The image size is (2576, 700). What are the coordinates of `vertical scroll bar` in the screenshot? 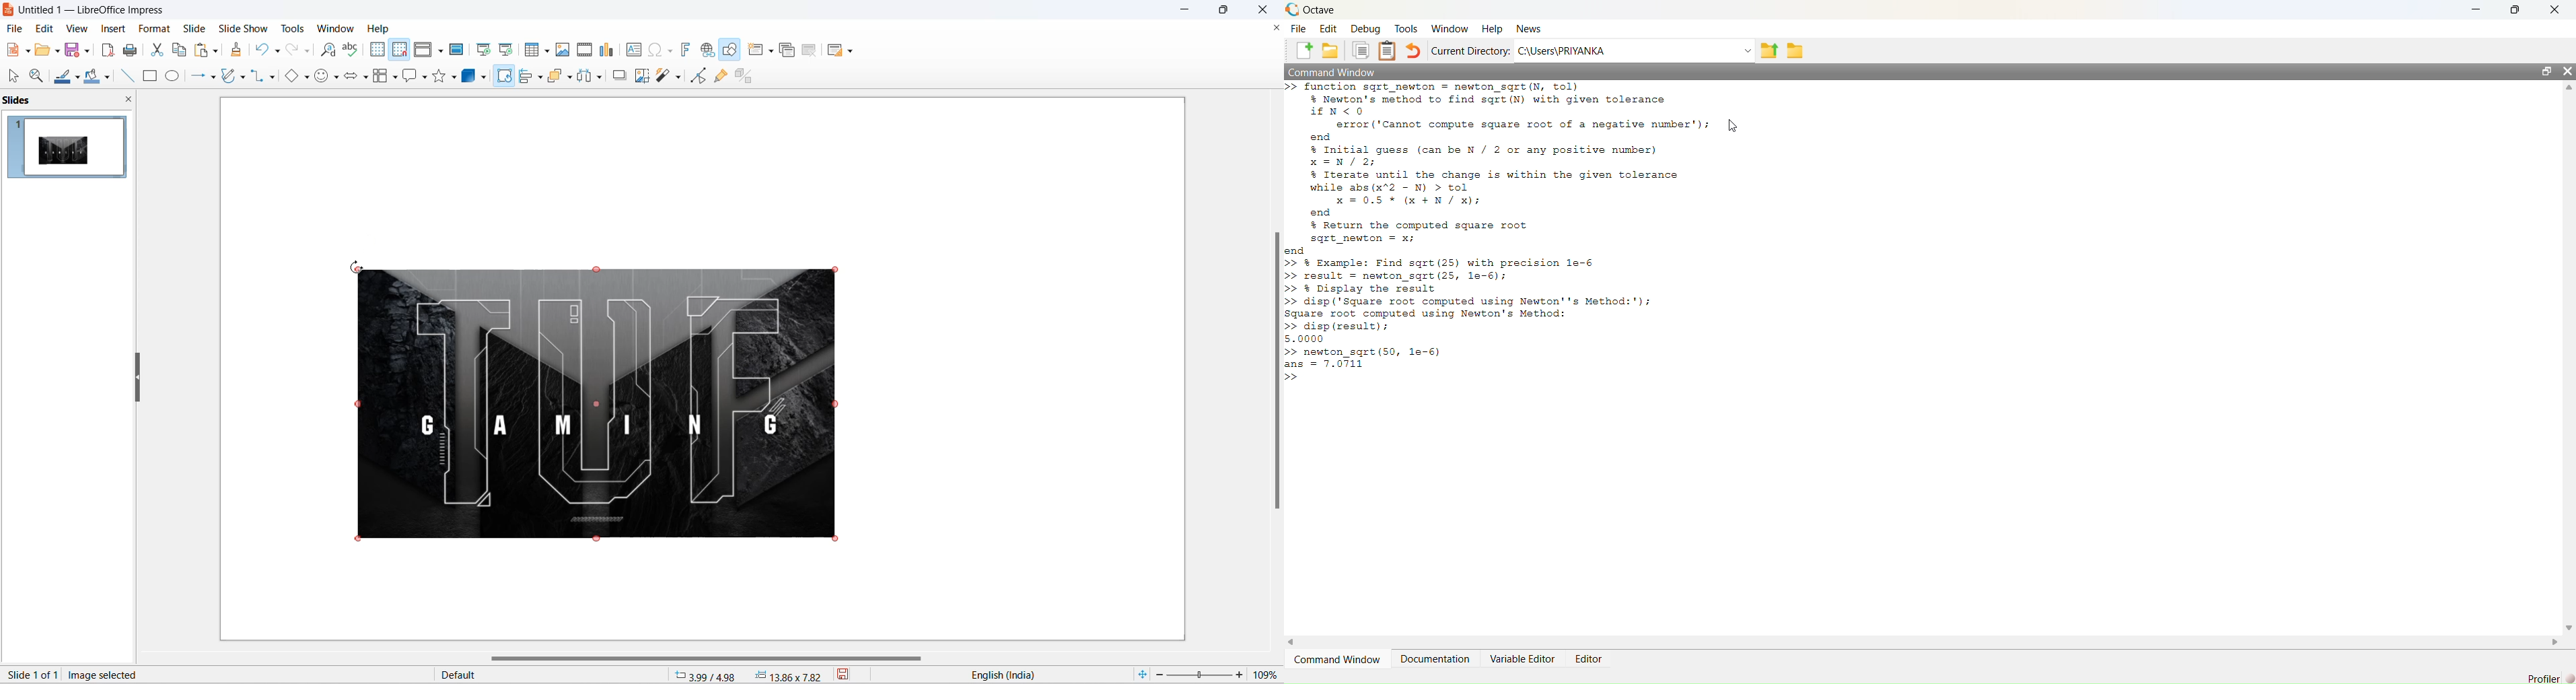 It's located at (1276, 369).